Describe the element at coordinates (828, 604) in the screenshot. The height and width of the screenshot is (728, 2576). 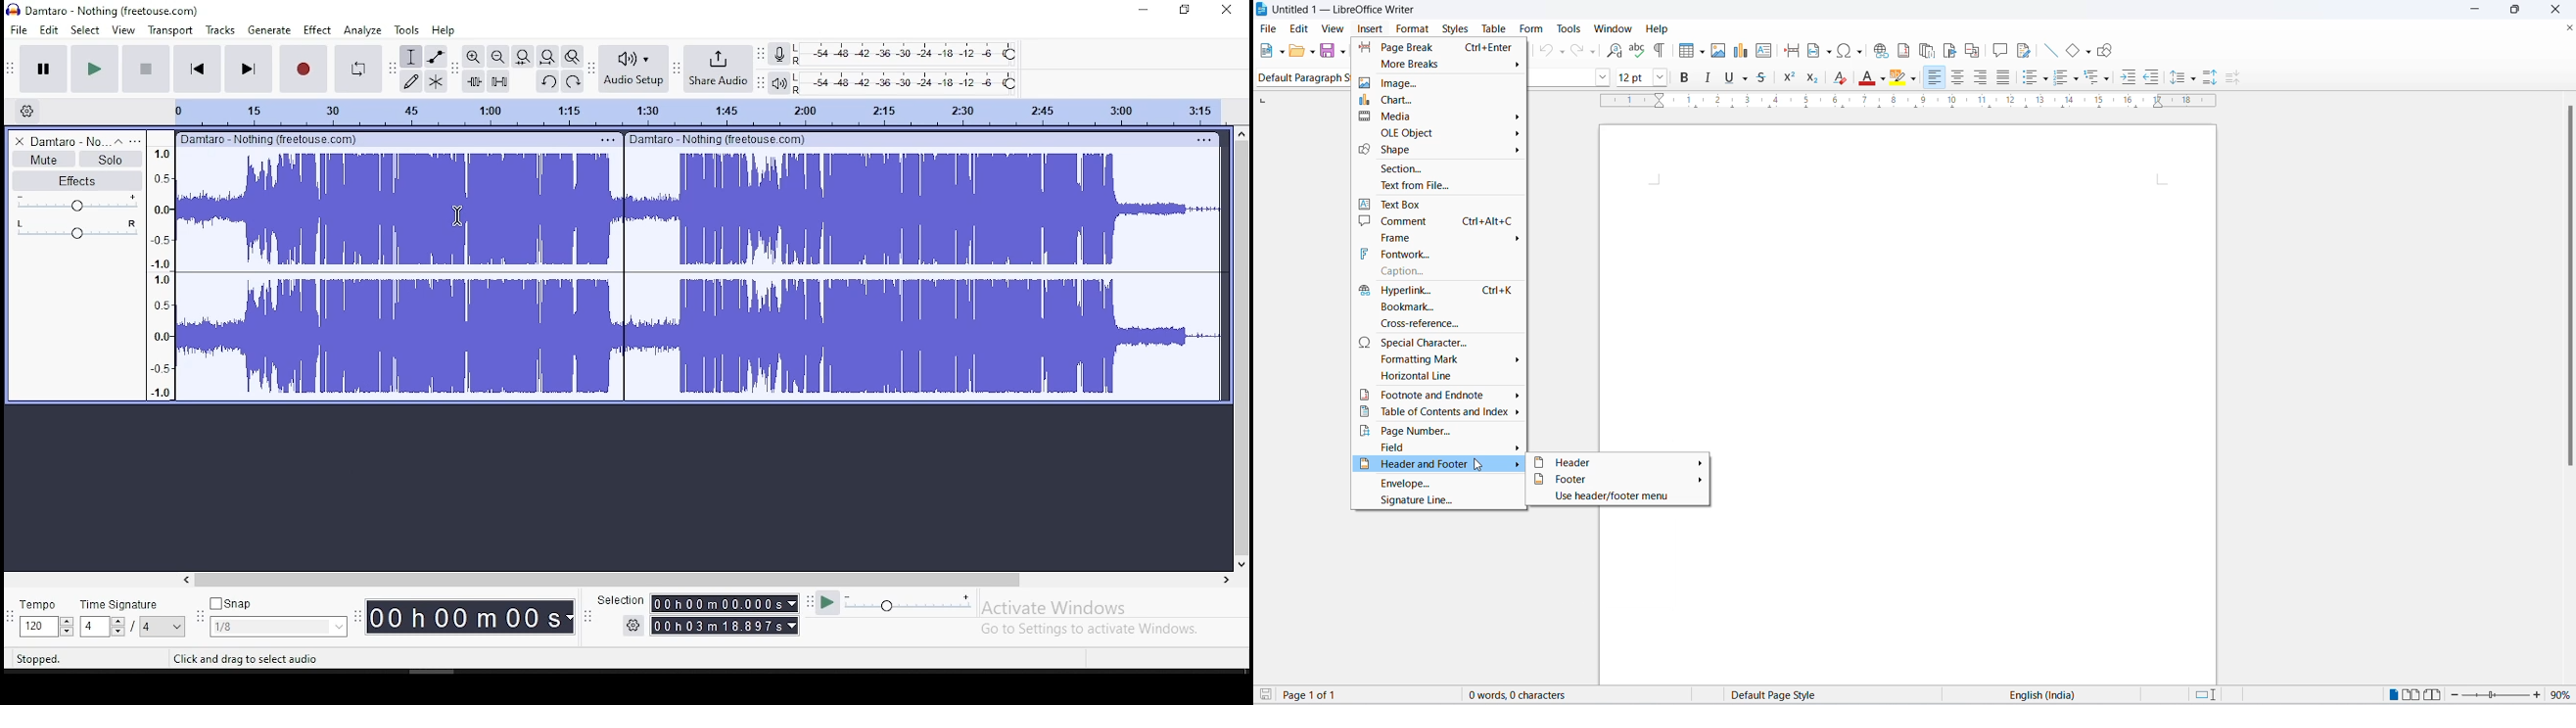
I see `play at speed` at that location.